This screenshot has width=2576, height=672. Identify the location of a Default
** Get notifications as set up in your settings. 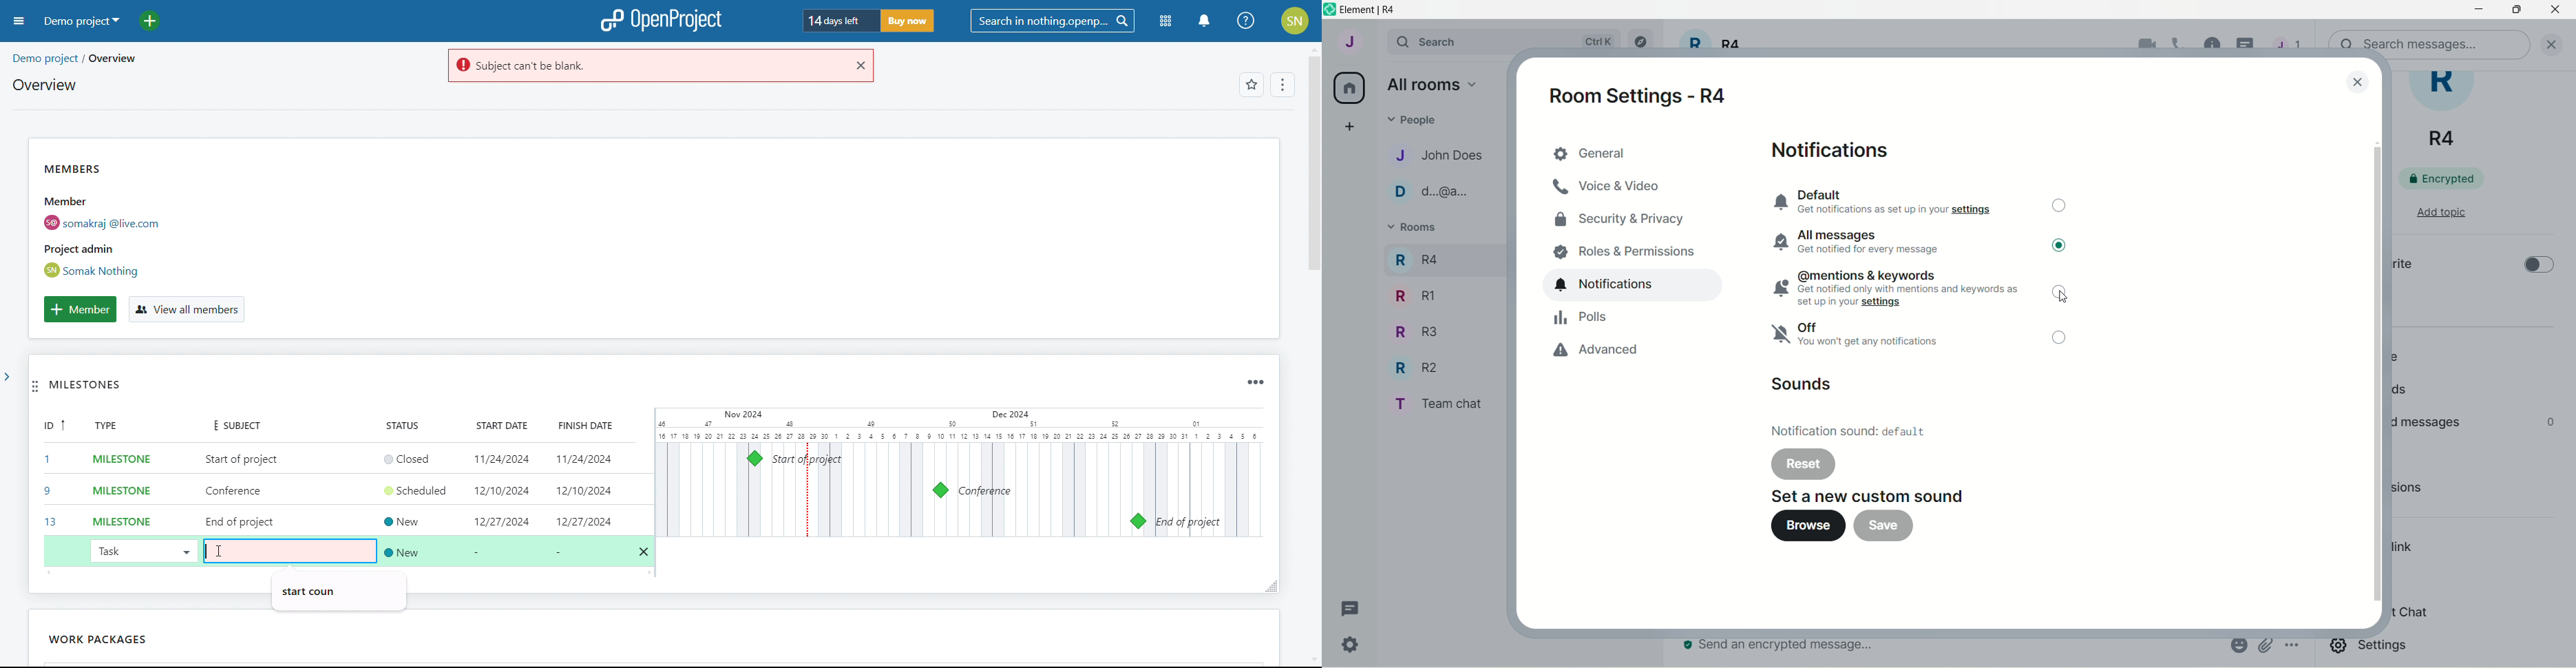
(1893, 201).